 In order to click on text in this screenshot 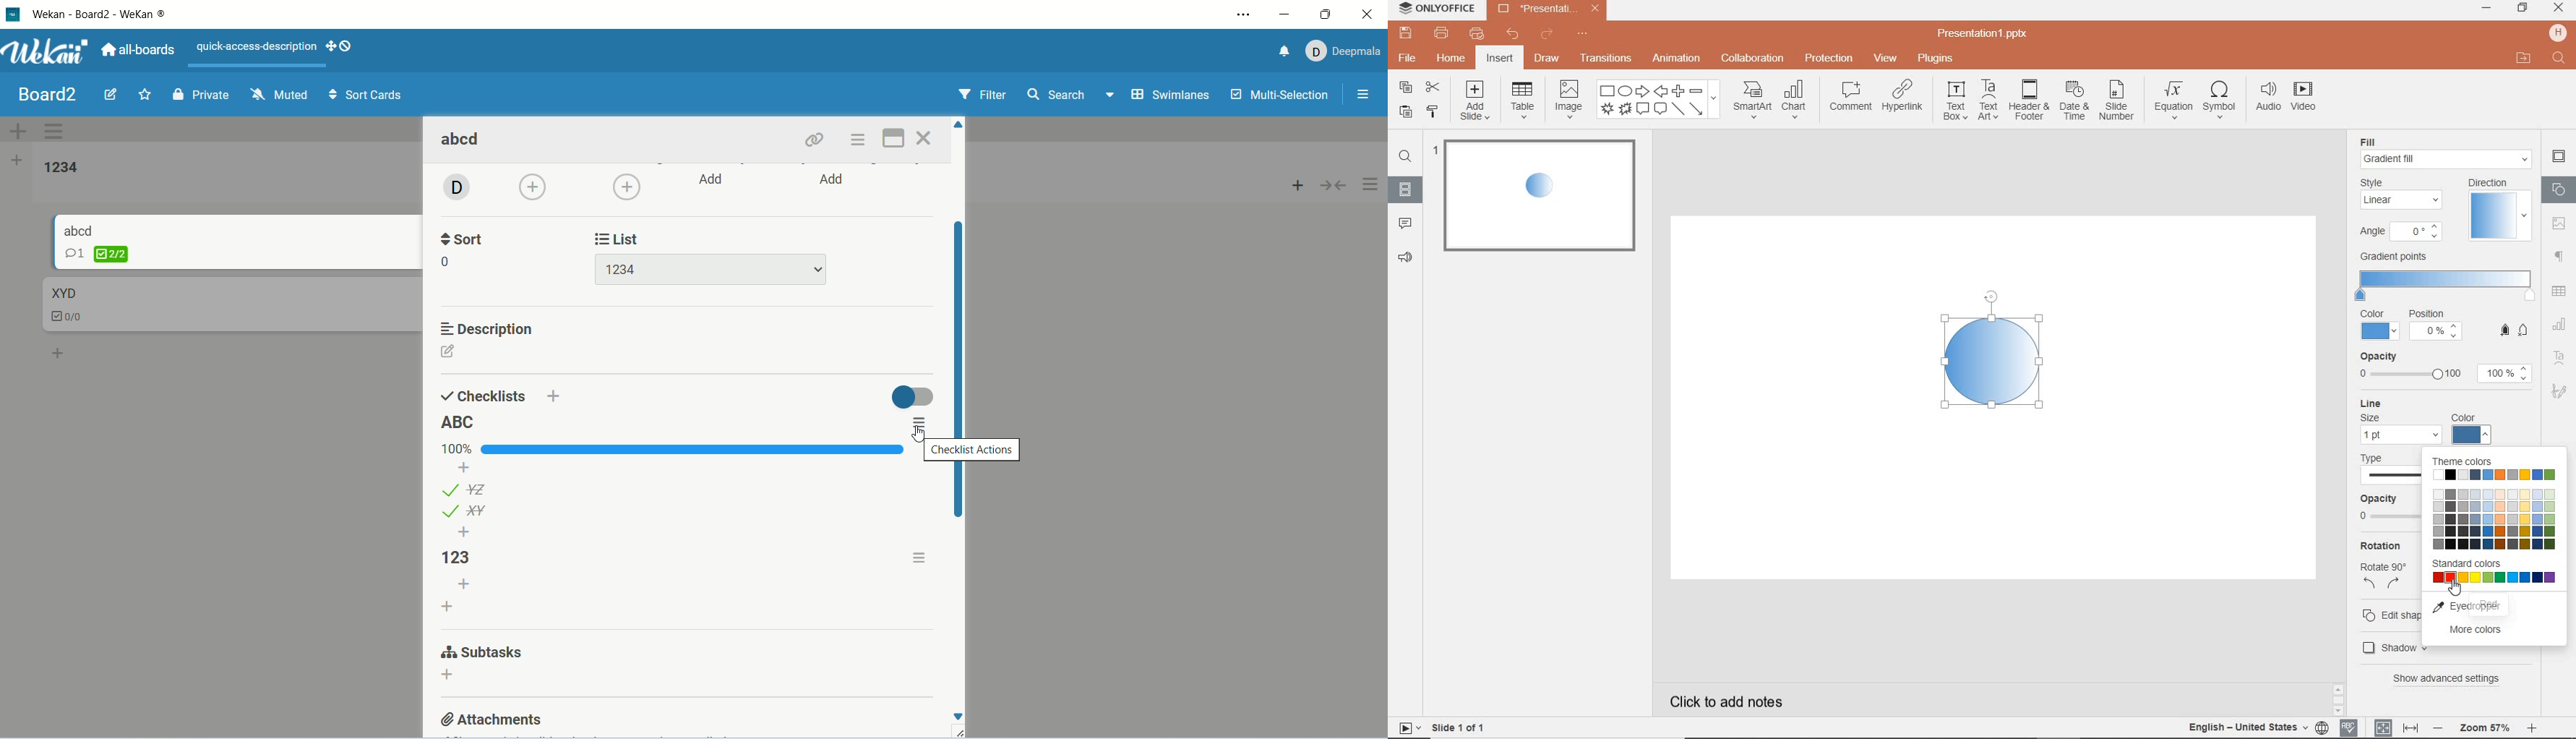, I will do `click(2391, 612)`.